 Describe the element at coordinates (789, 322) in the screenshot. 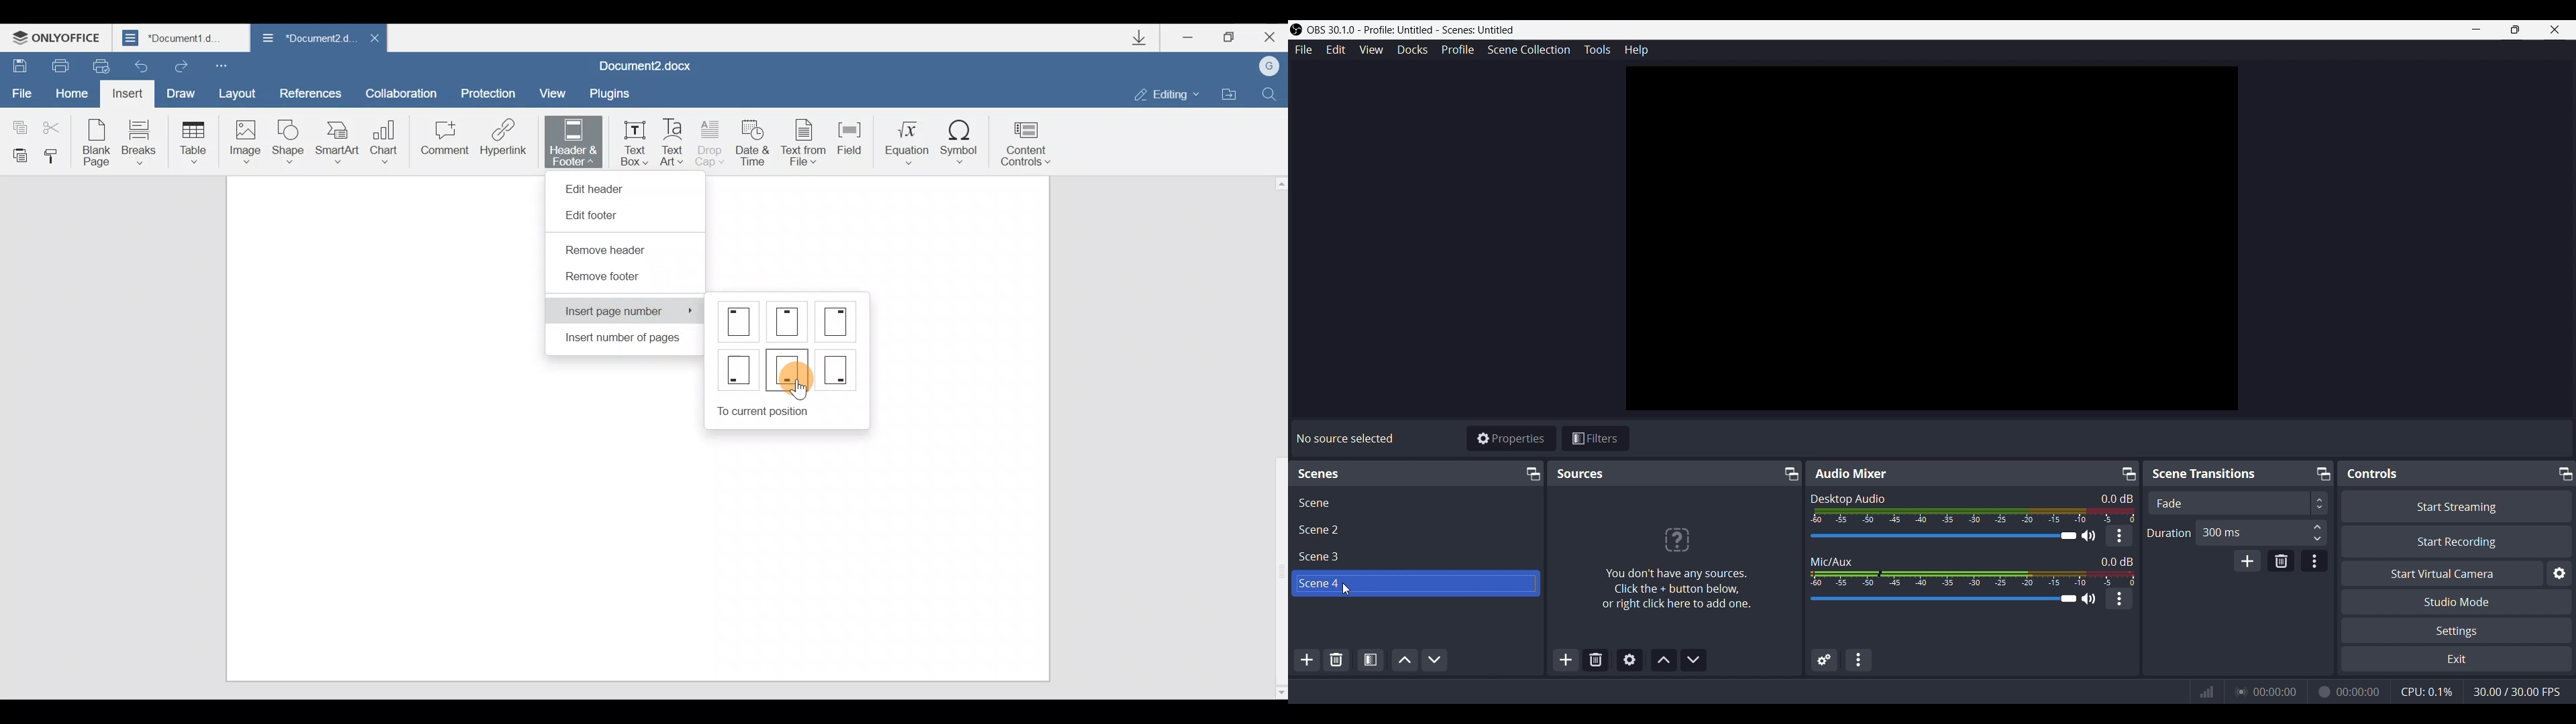

I see `Position 2` at that location.